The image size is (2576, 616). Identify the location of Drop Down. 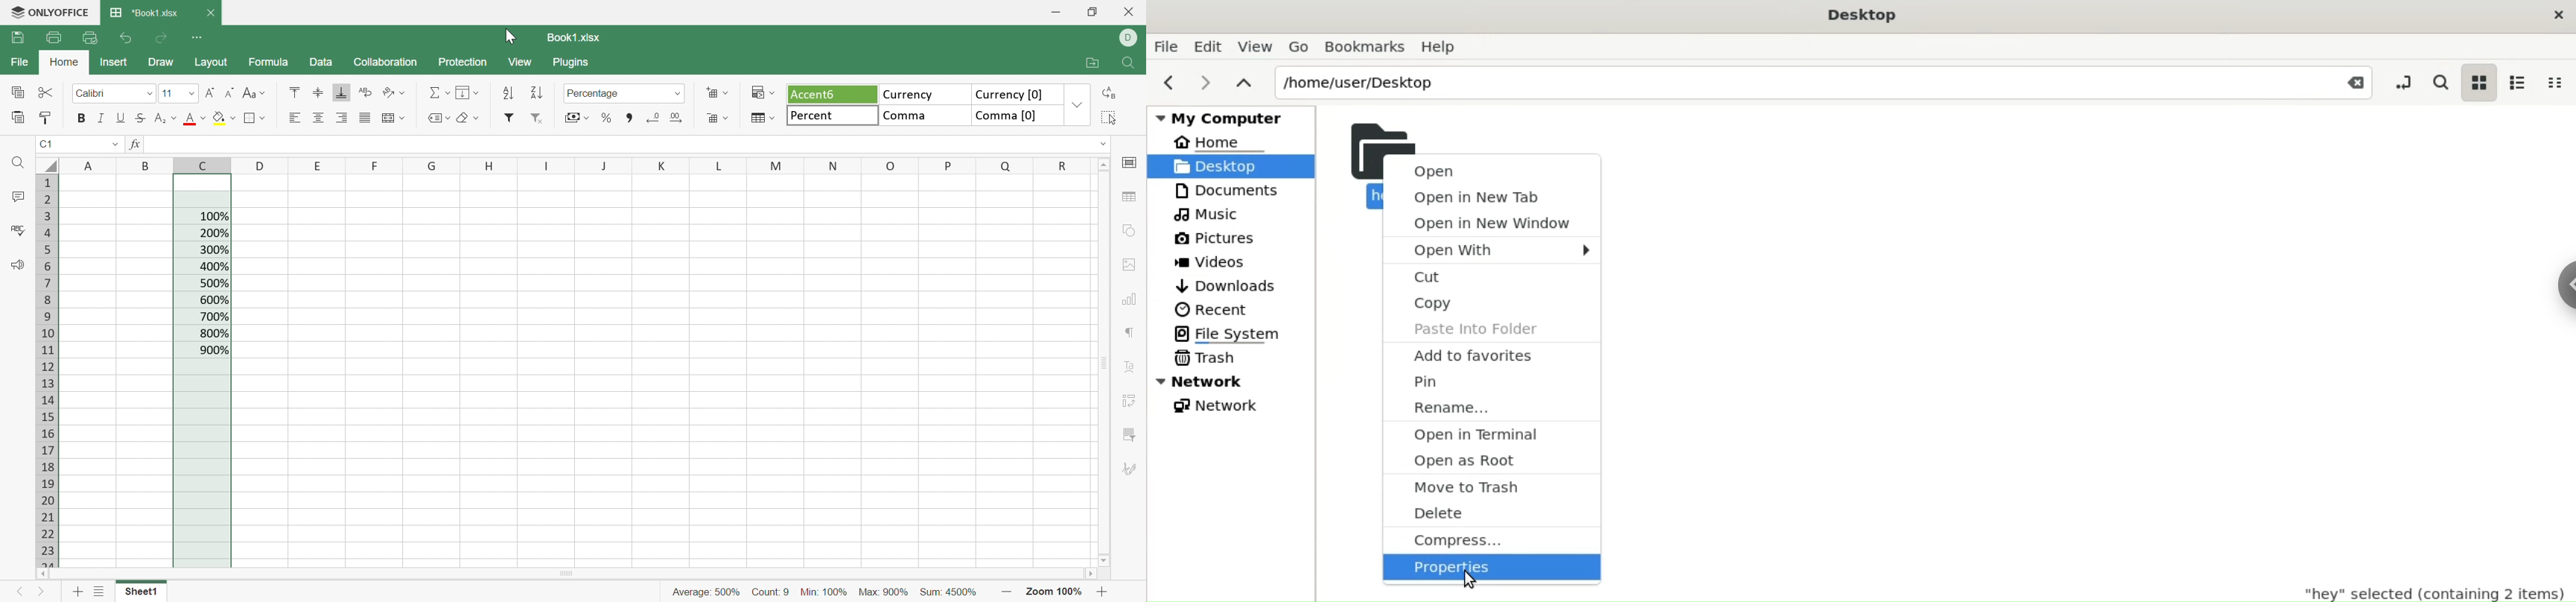
(147, 94).